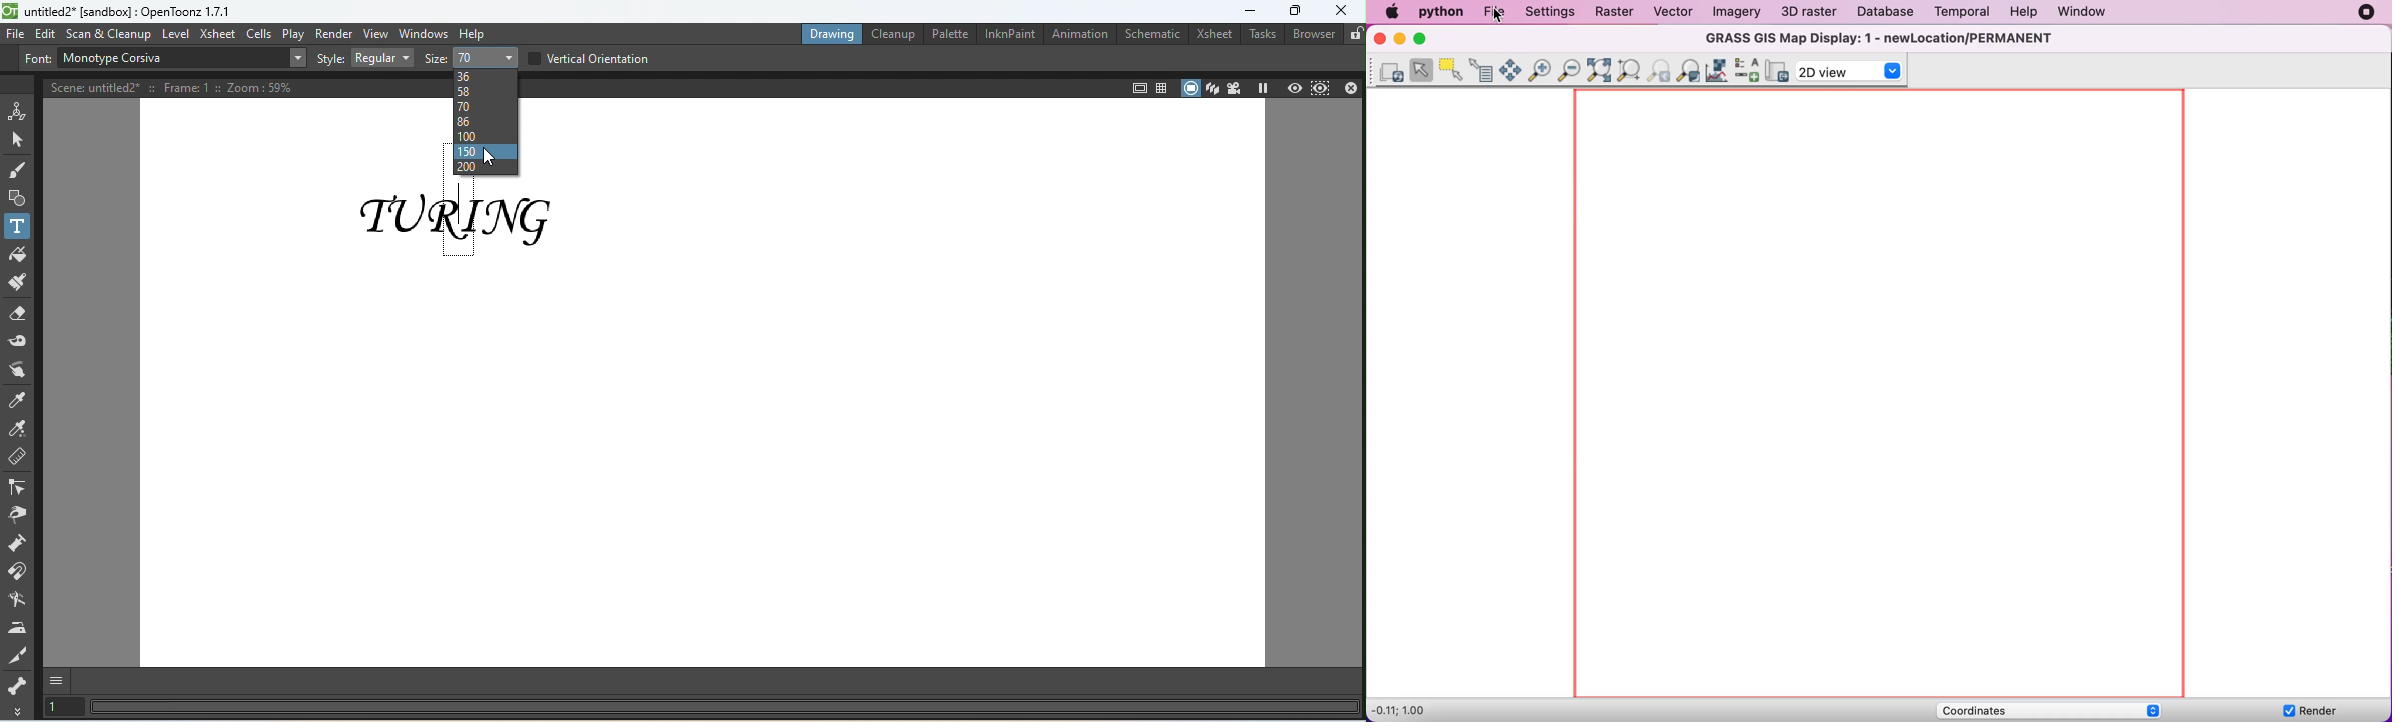 The image size is (2408, 728). What do you see at coordinates (294, 33) in the screenshot?
I see `Play` at bounding box center [294, 33].